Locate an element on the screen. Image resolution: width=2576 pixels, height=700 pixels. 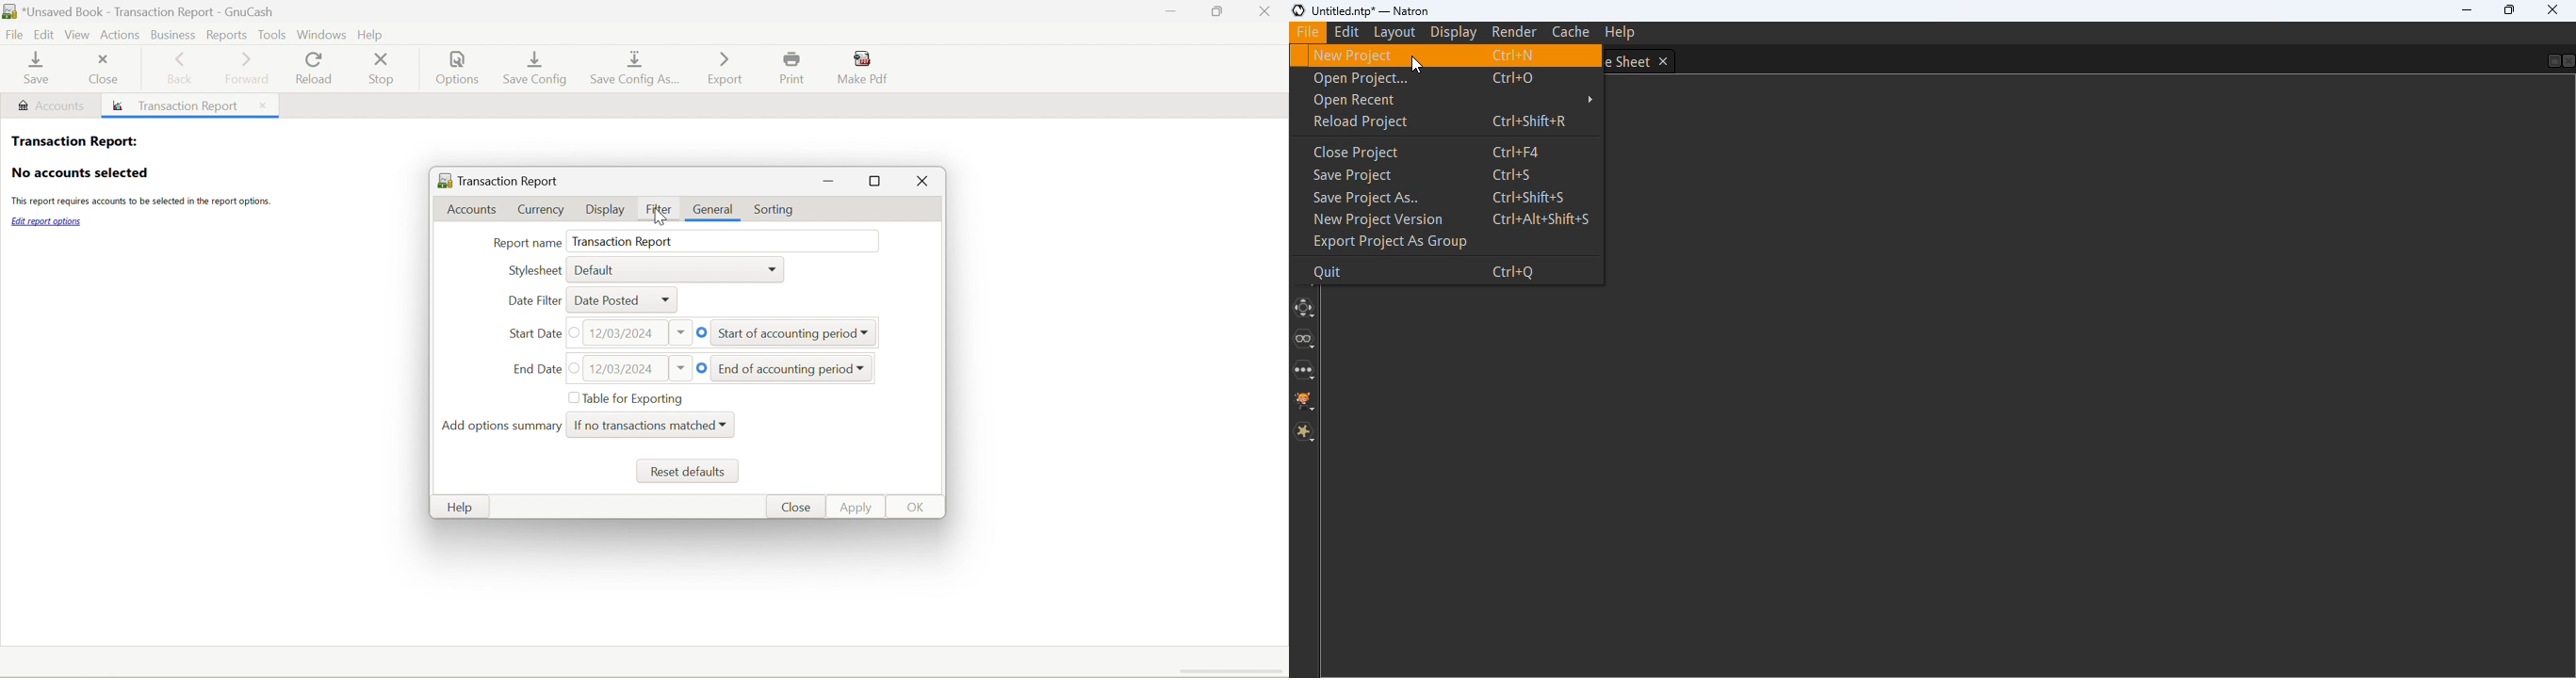
Print is located at coordinates (796, 68).